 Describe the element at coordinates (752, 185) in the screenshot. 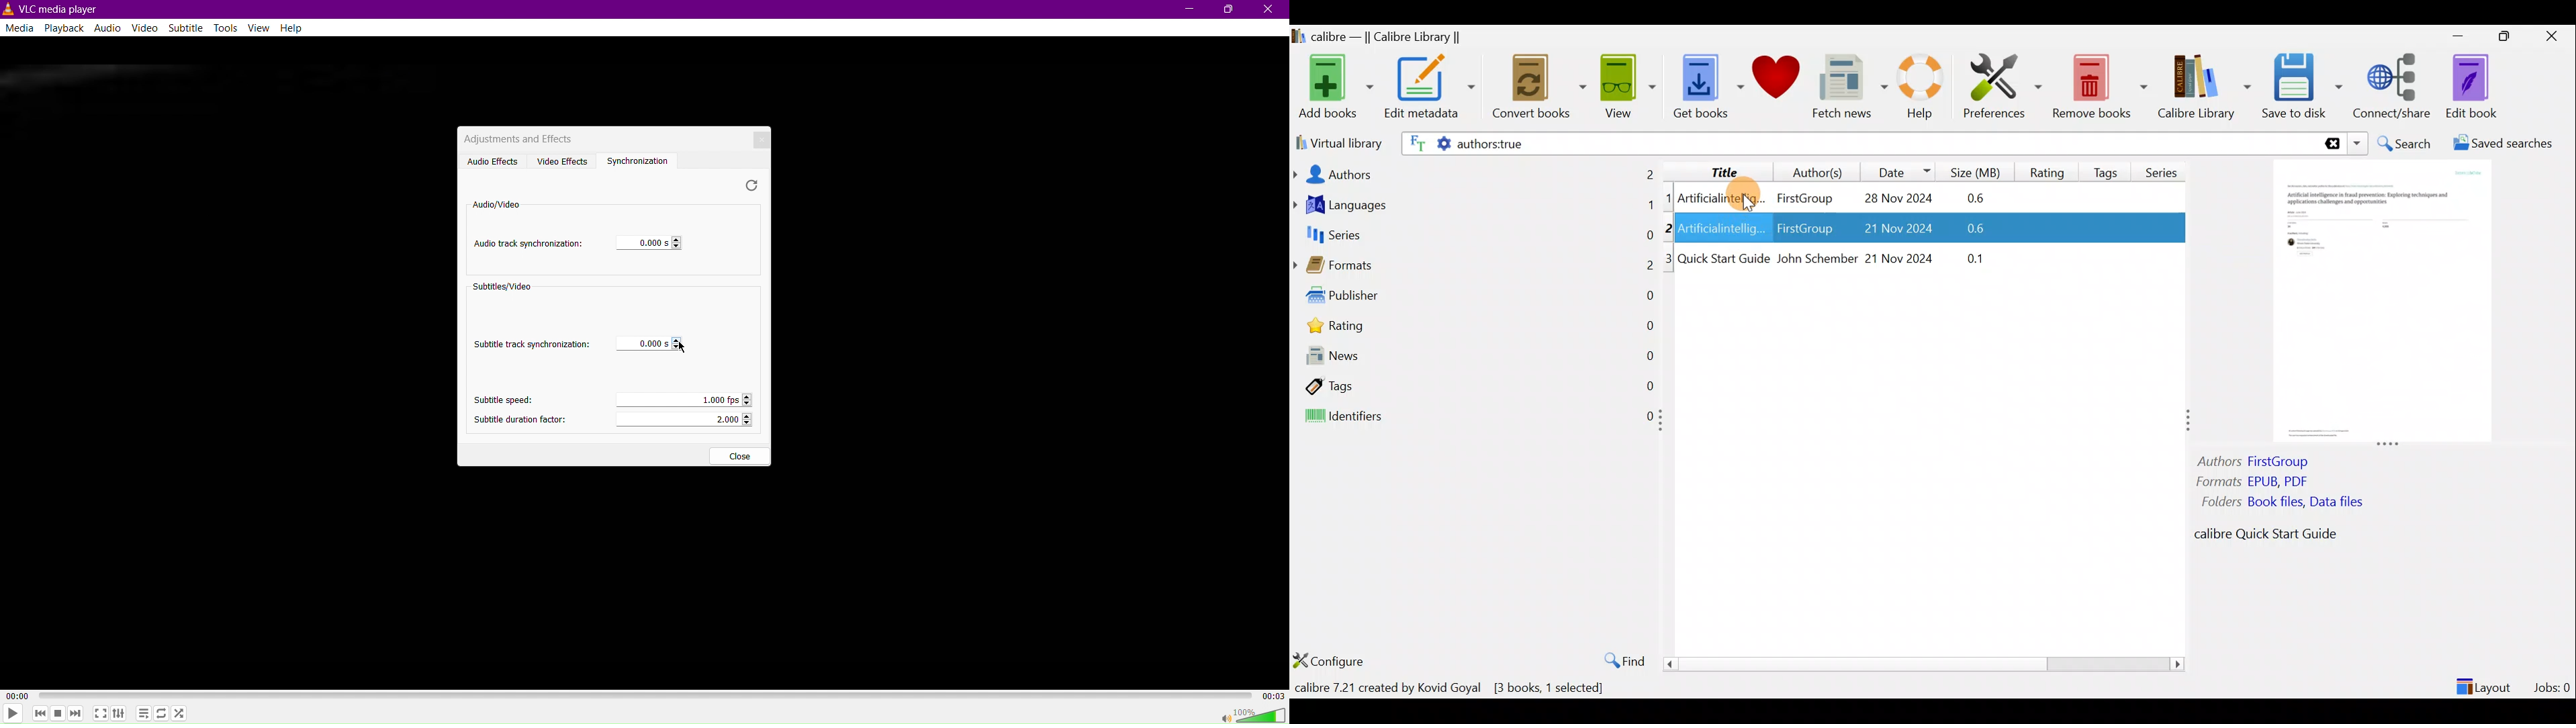

I see `Refresh` at that location.